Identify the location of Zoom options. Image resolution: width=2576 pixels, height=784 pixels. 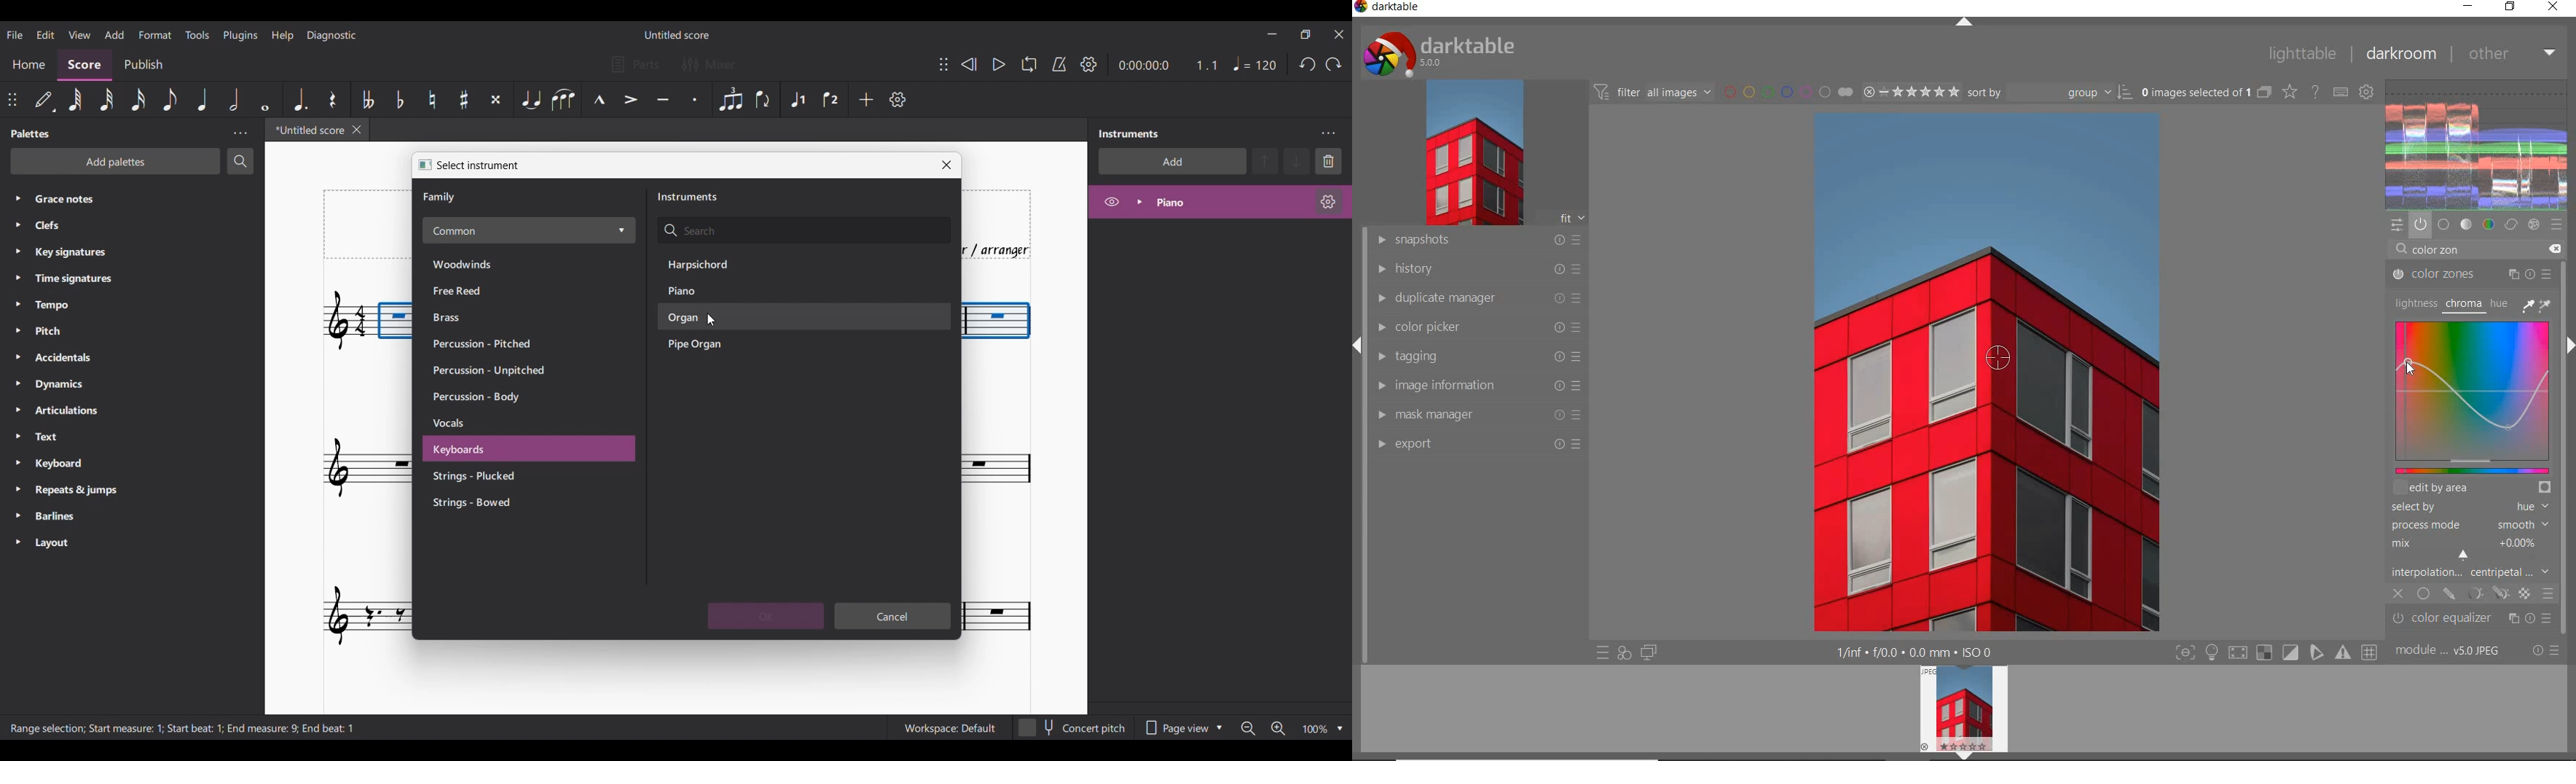
(1339, 729).